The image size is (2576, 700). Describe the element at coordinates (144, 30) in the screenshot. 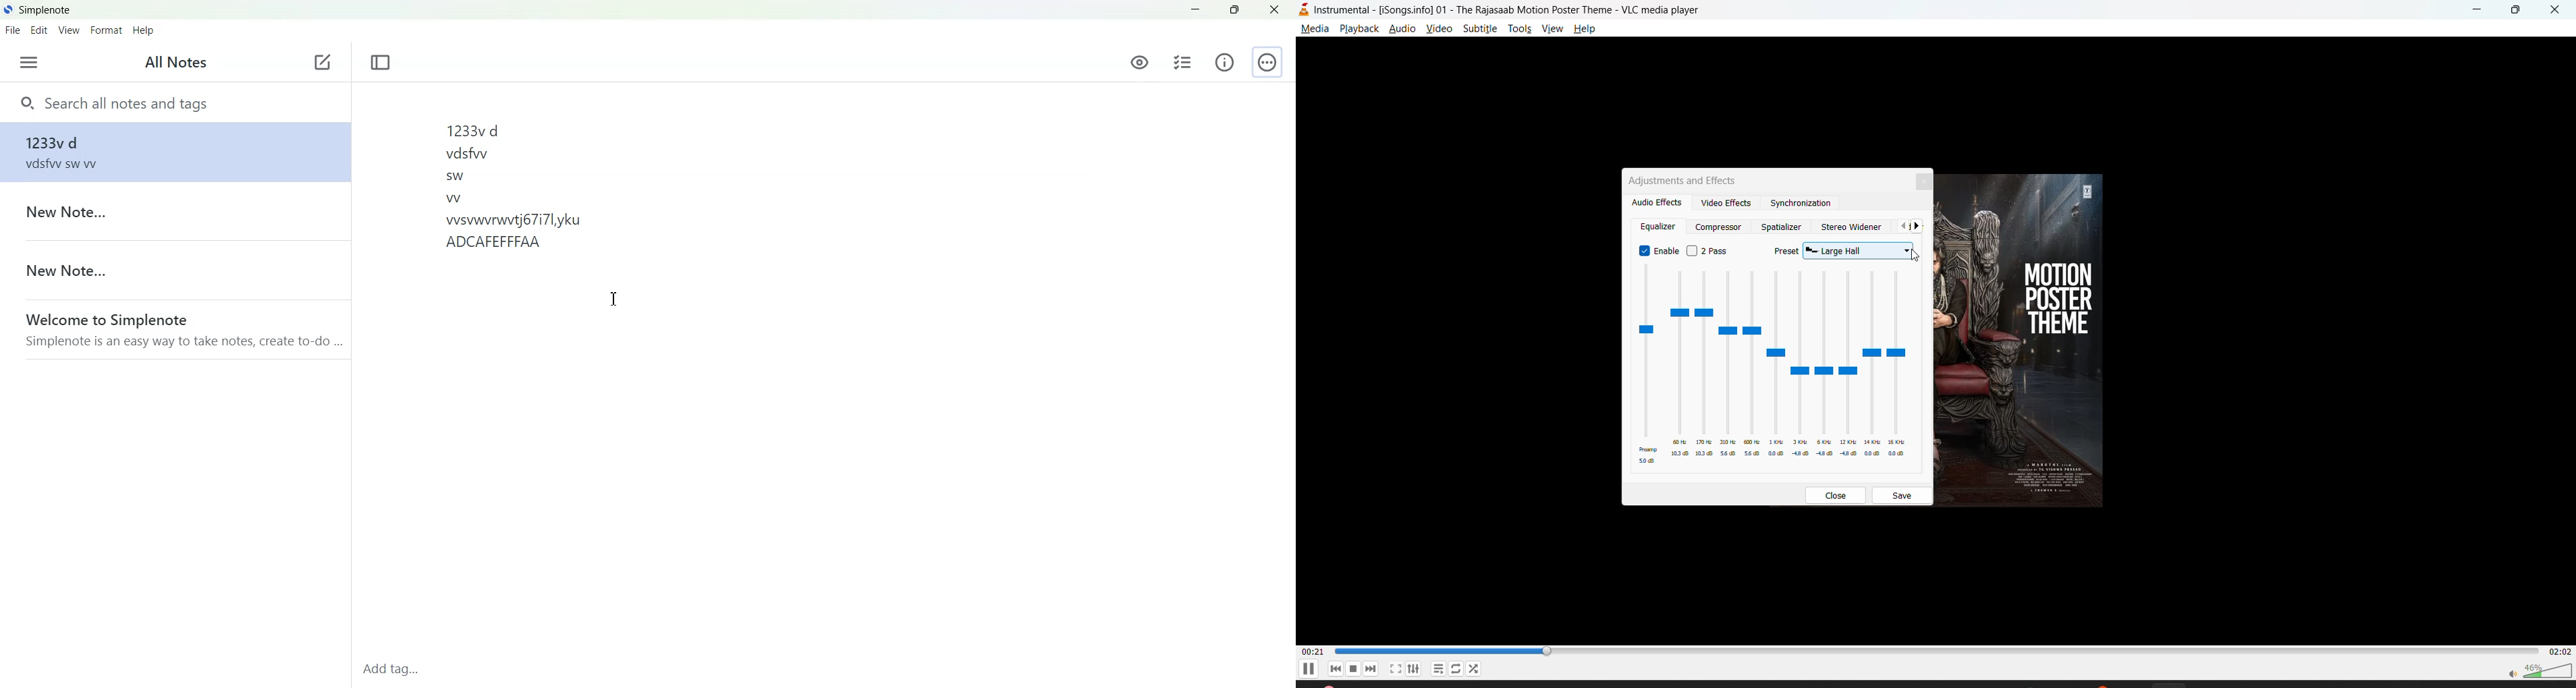

I see `Help` at that location.